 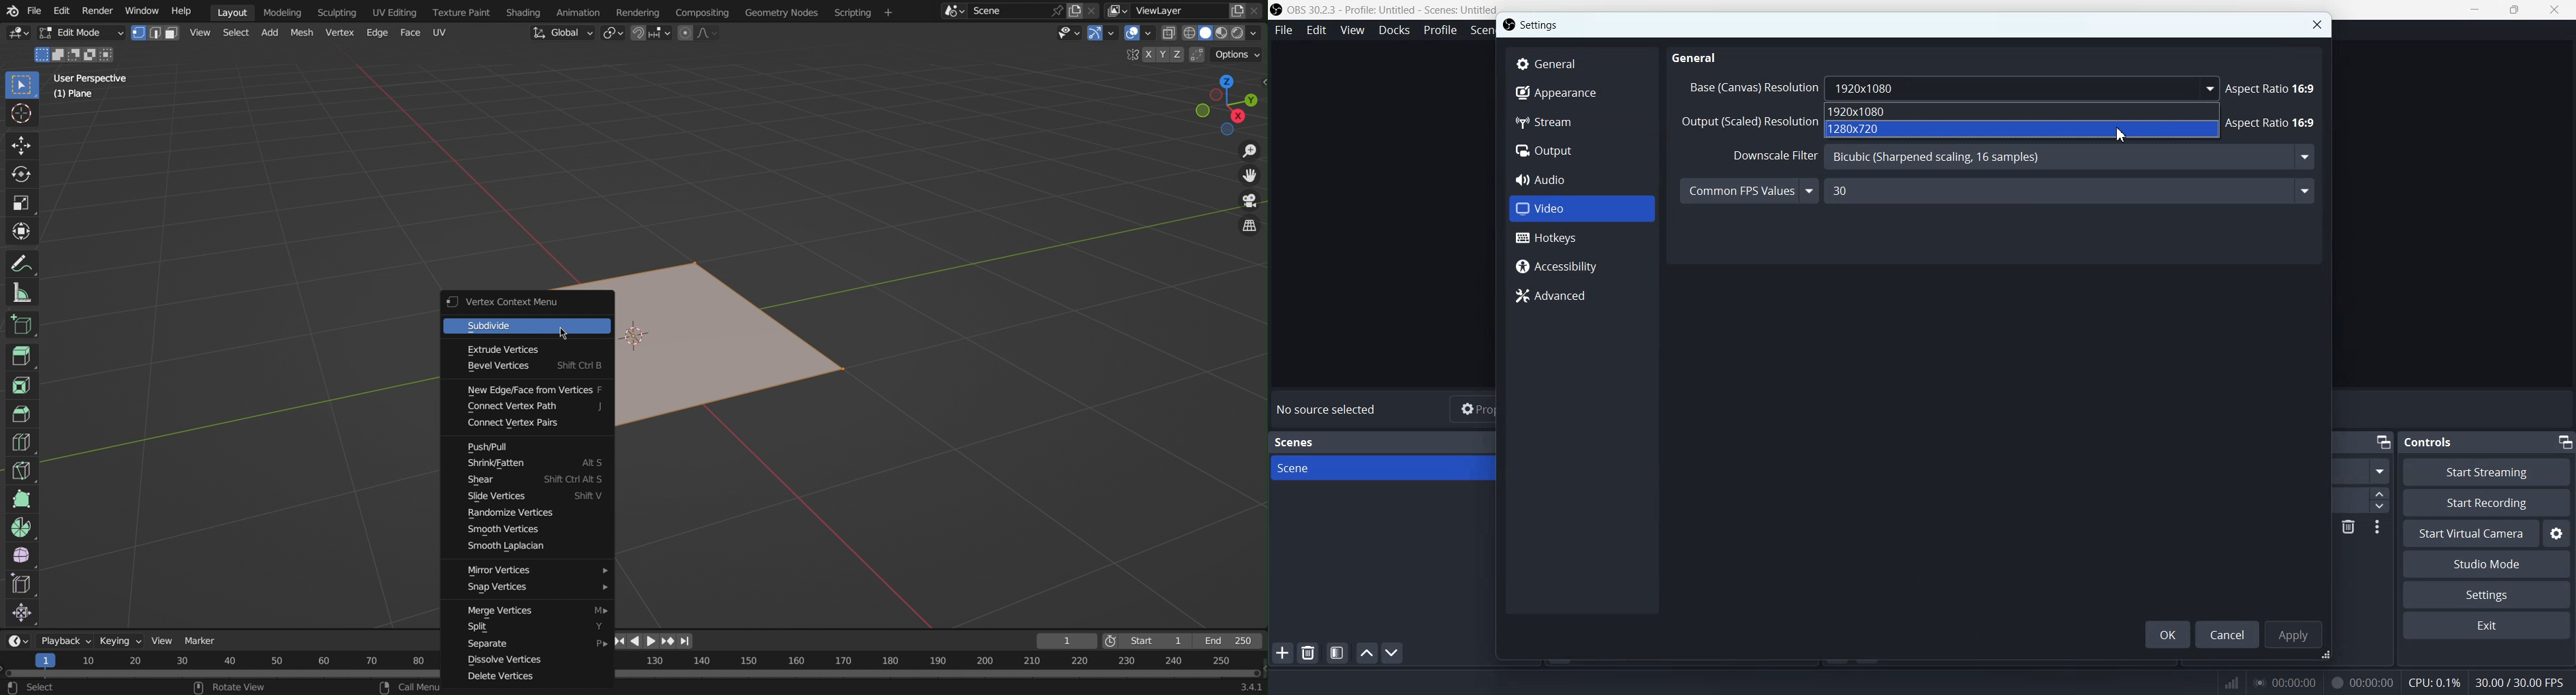 What do you see at coordinates (2432, 682) in the screenshot?
I see `CPU: 0.1%` at bounding box center [2432, 682].